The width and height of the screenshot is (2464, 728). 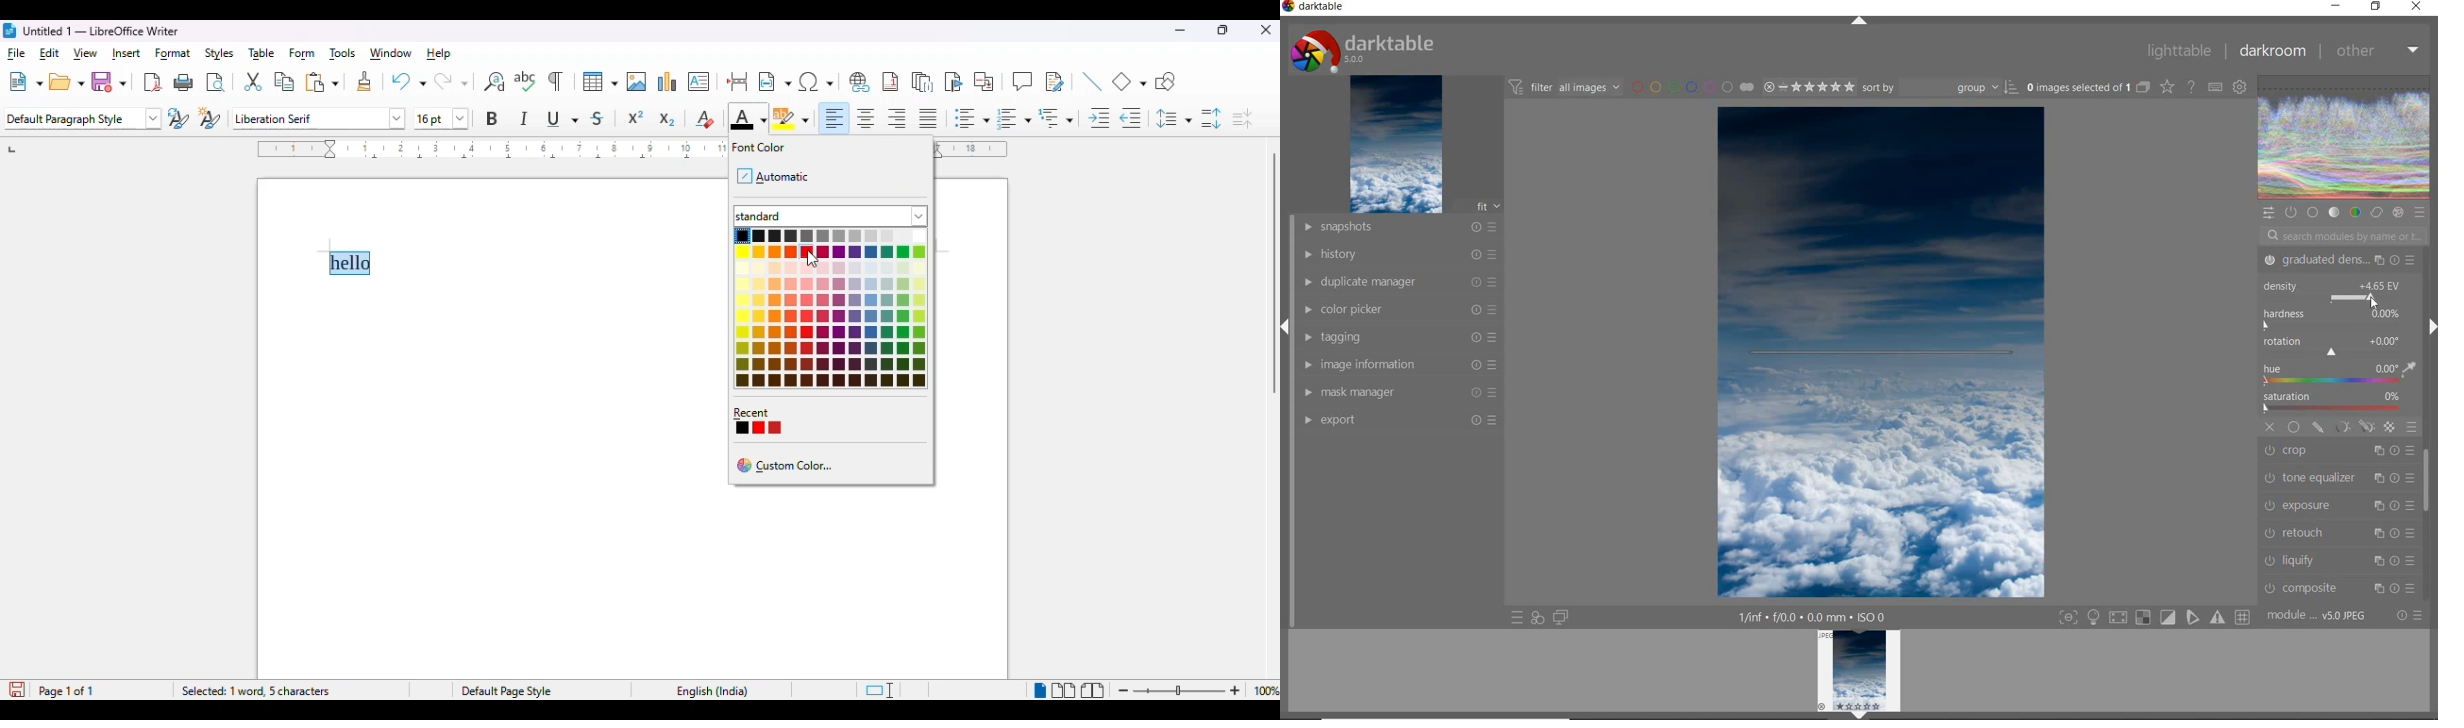 What do you see at coordinates (1265, 690) in the screenshot?
I see `zoom factor` at bounding box center [1265, 690].